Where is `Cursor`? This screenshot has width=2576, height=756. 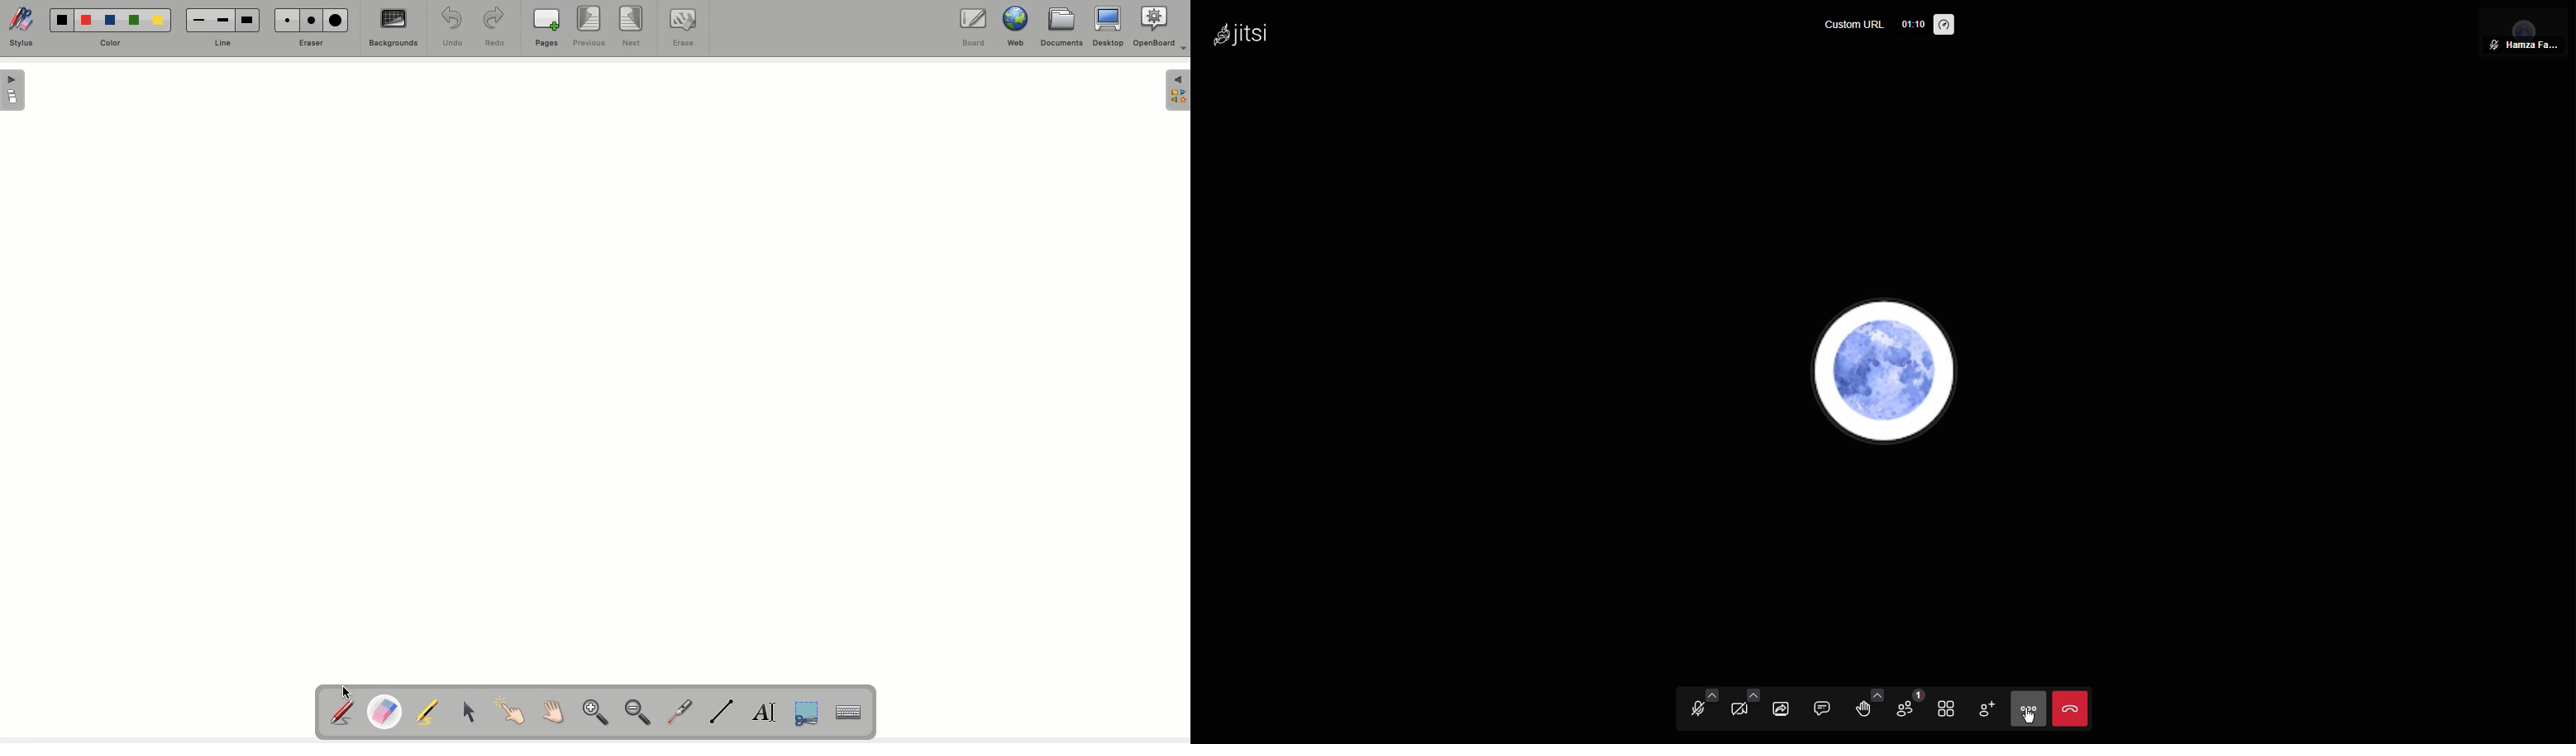
Cursor is located at coordinates (467, 709).